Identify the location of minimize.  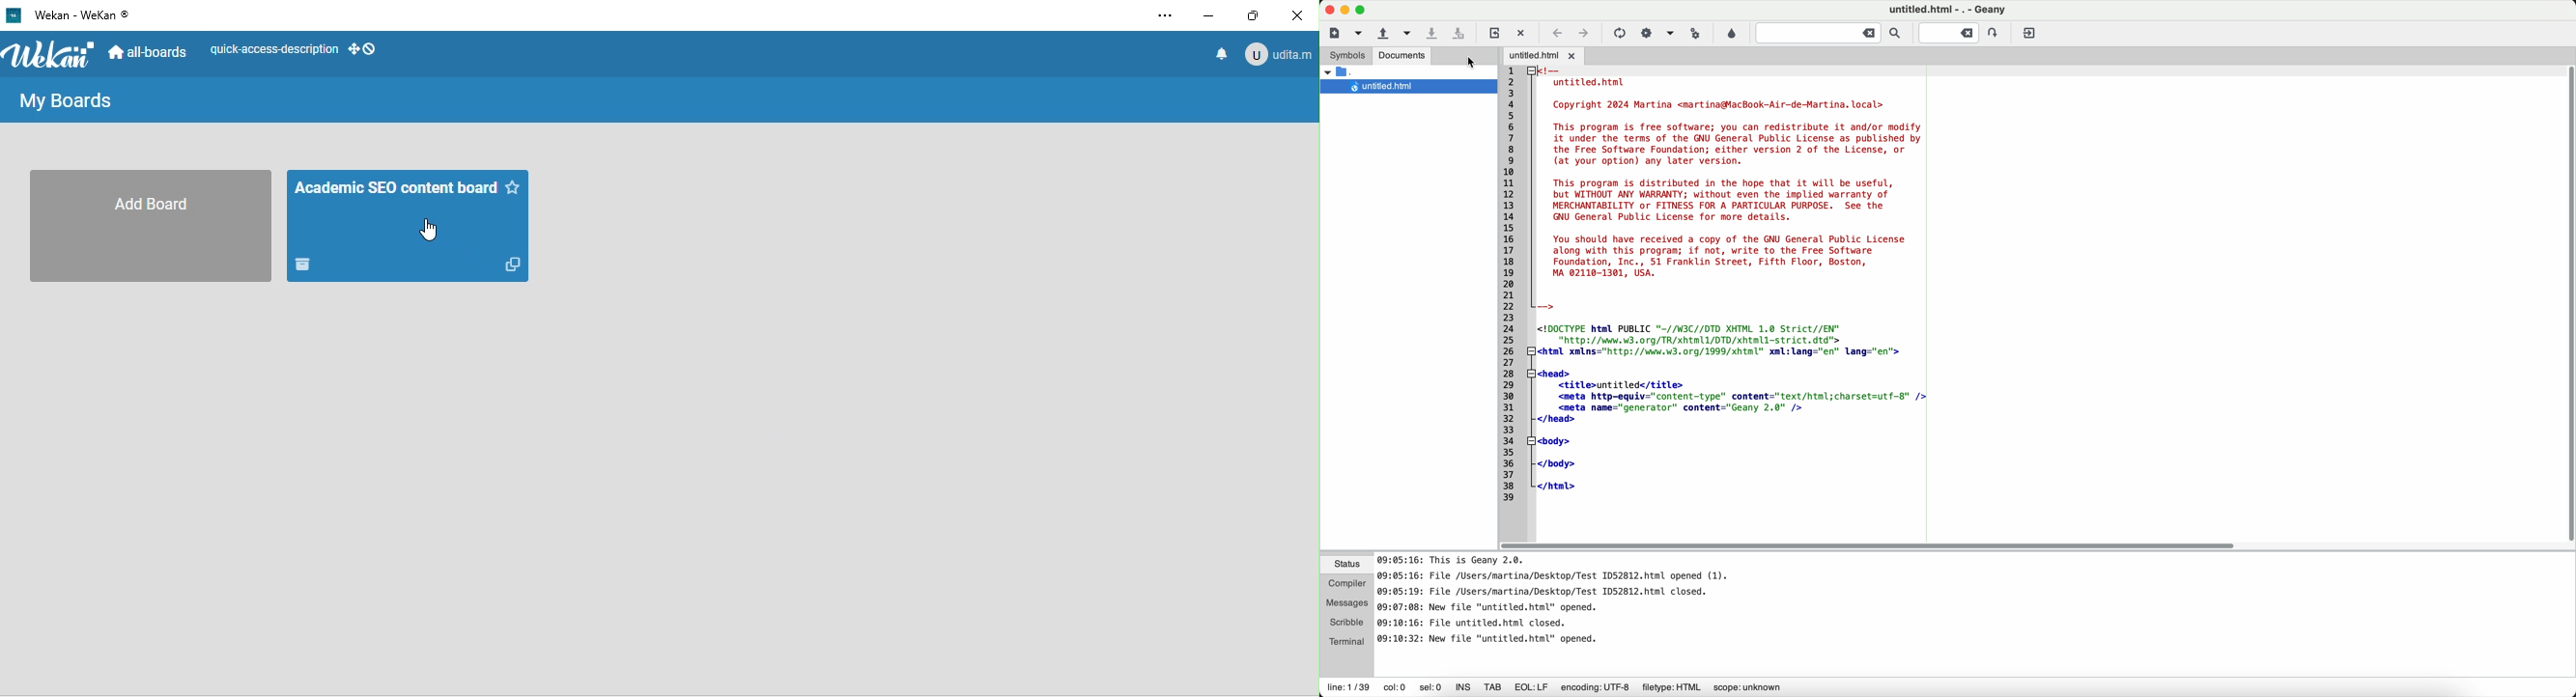
(1207, 16).